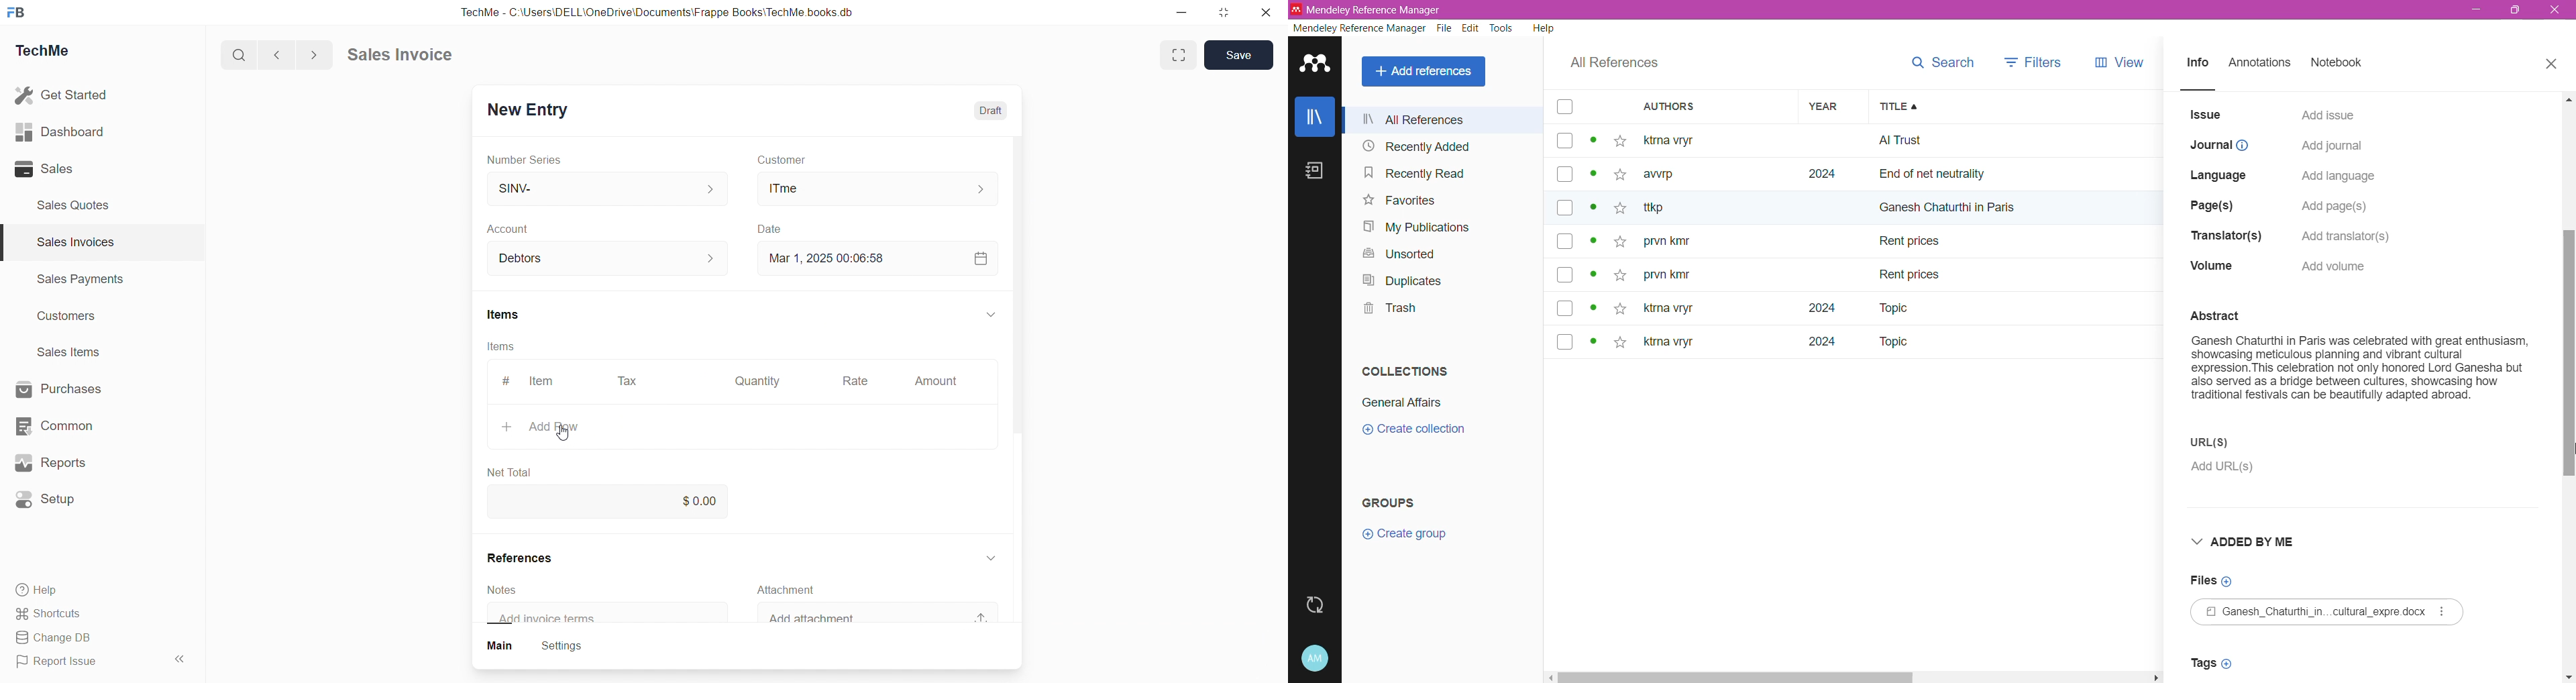 Image resolution: width=2576 pixels, height=700 pixels. I want to click on Click to Add URL(S), so click(2227, 469).